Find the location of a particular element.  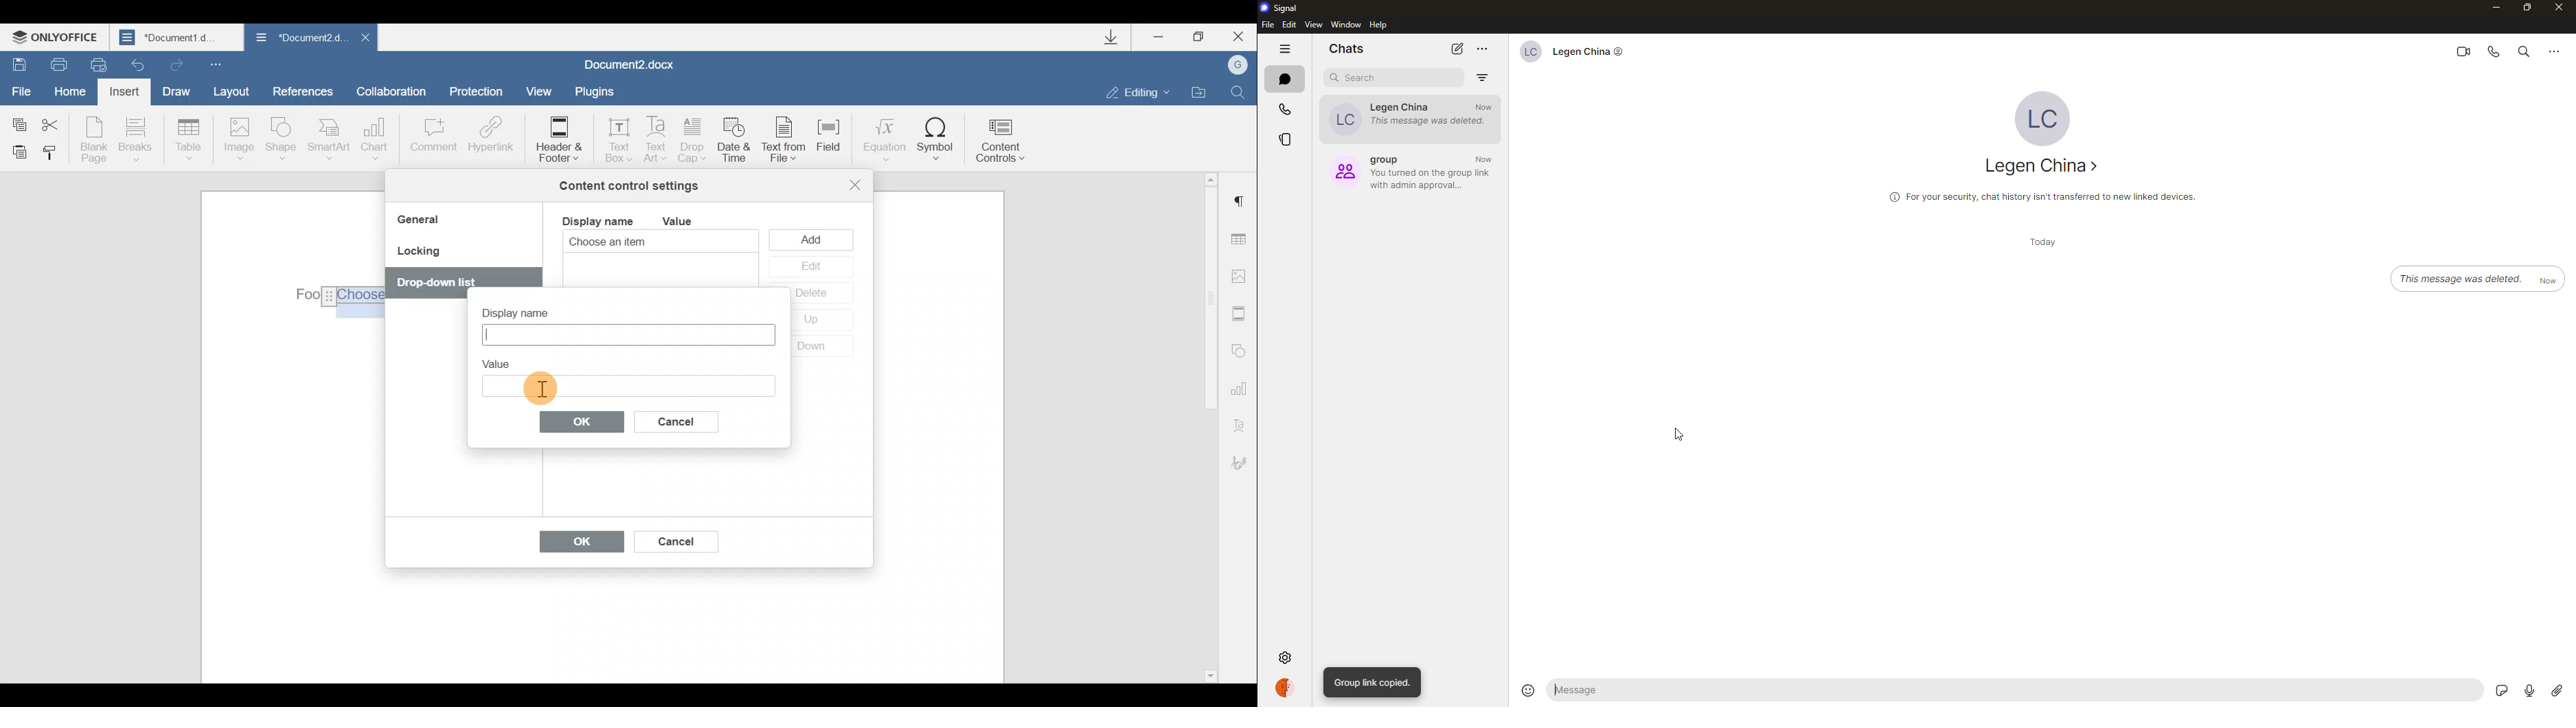

Shape is located at coordinates (284, 141).